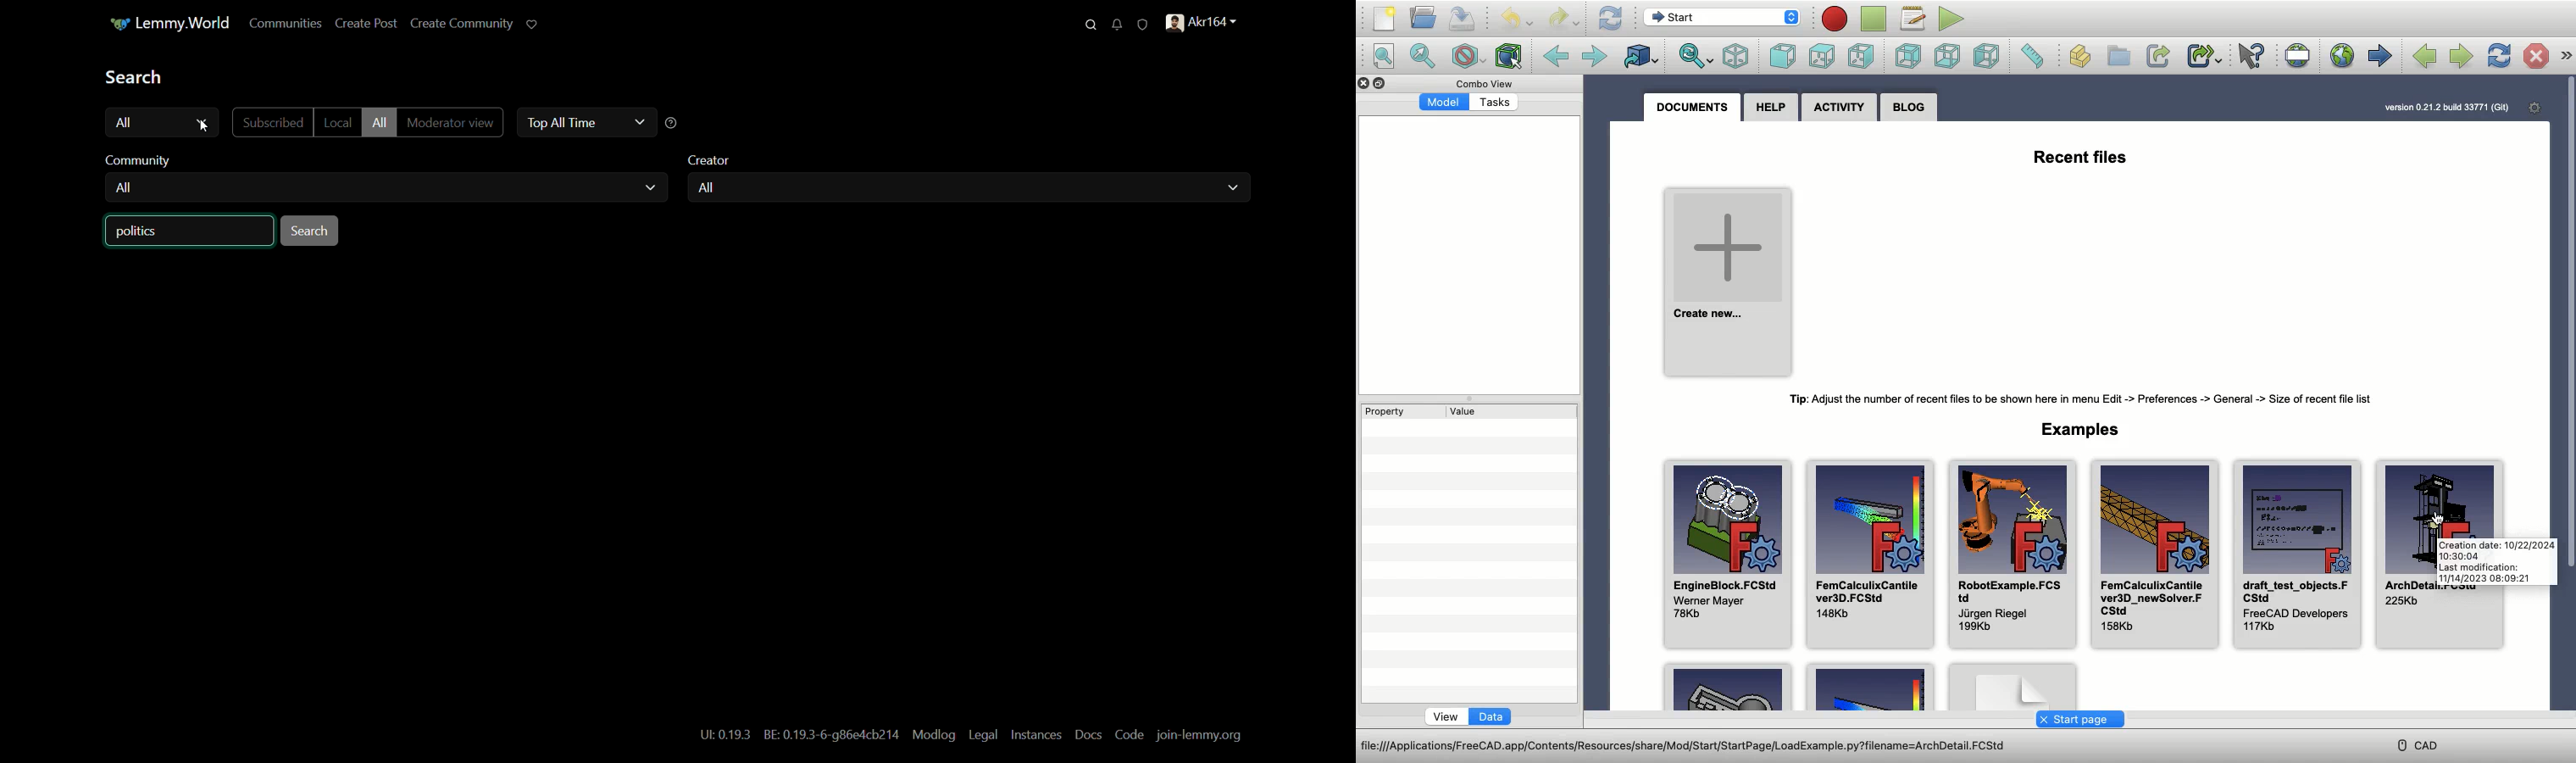 Image resolution: width=2576 pixels, height=784 pixels. I want to click on Blog, so click(1908, 107).